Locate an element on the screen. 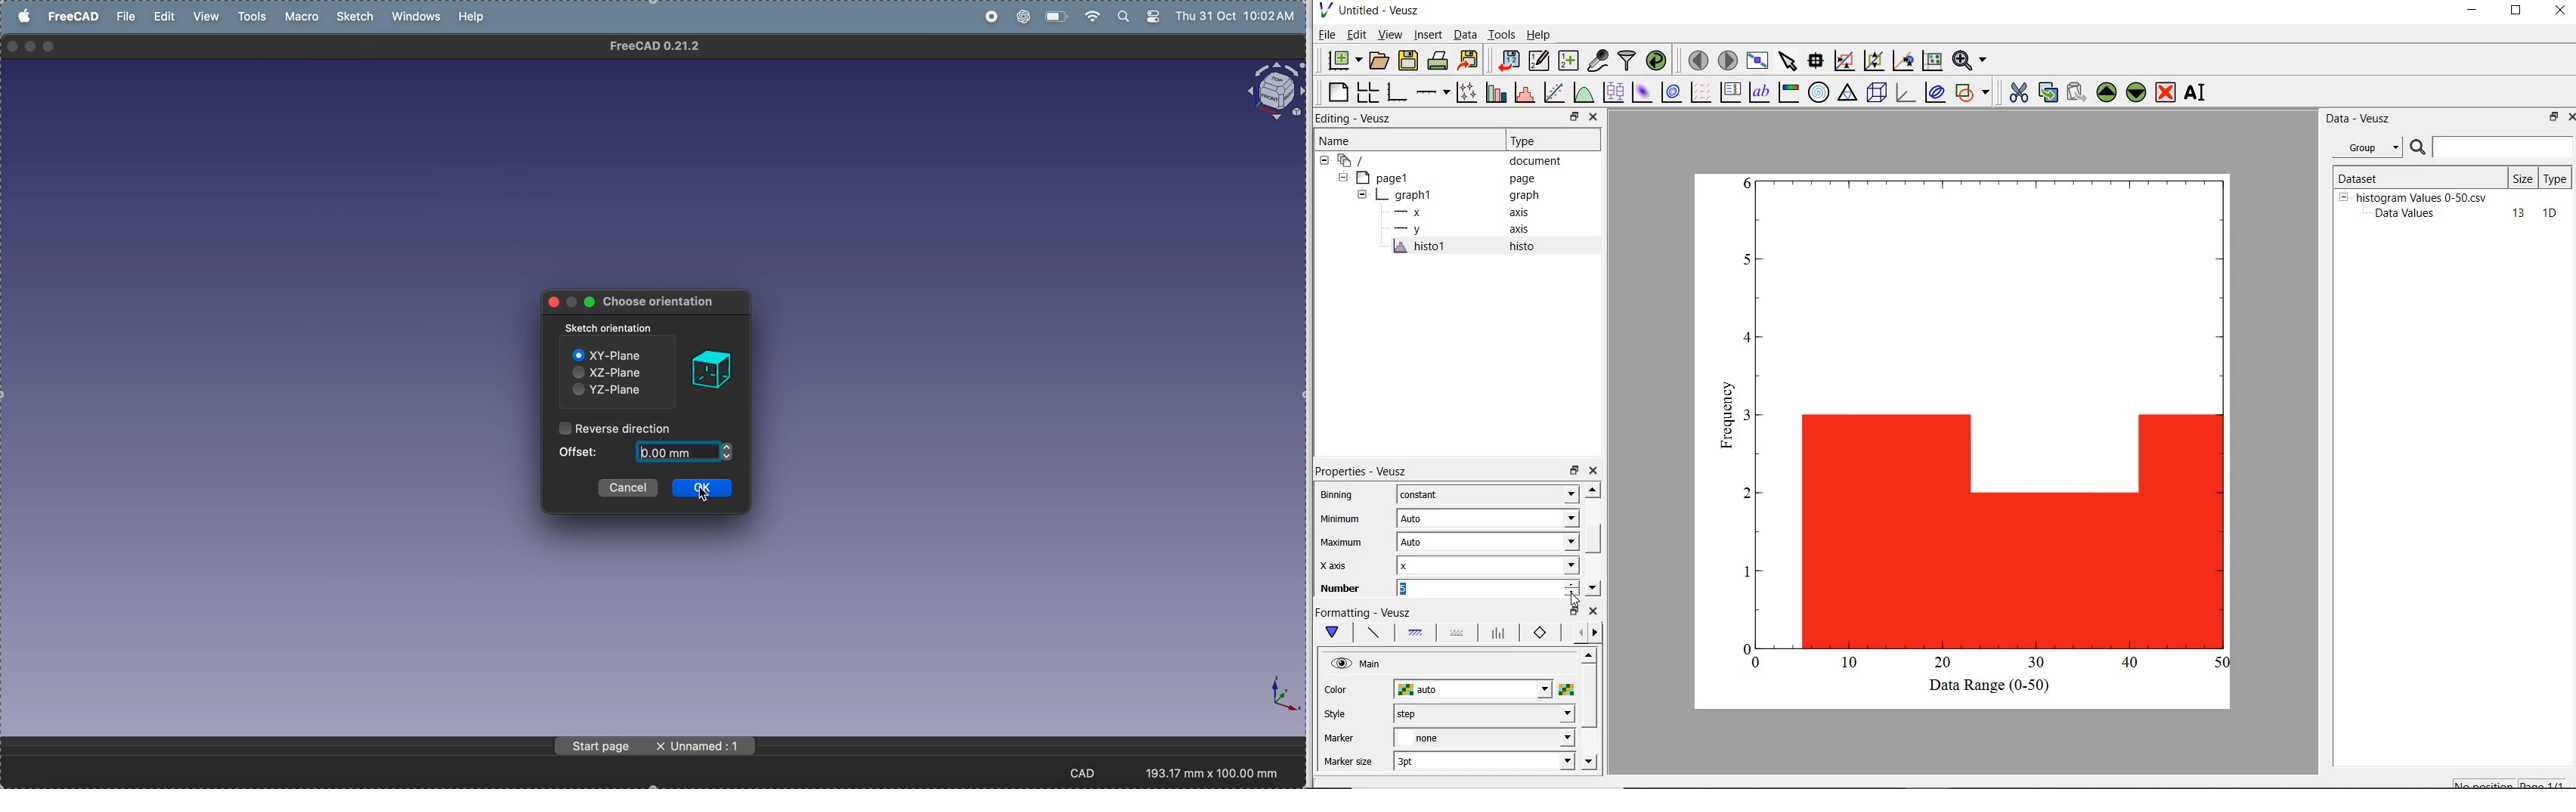  maximize is located at coordinates (50, 47).